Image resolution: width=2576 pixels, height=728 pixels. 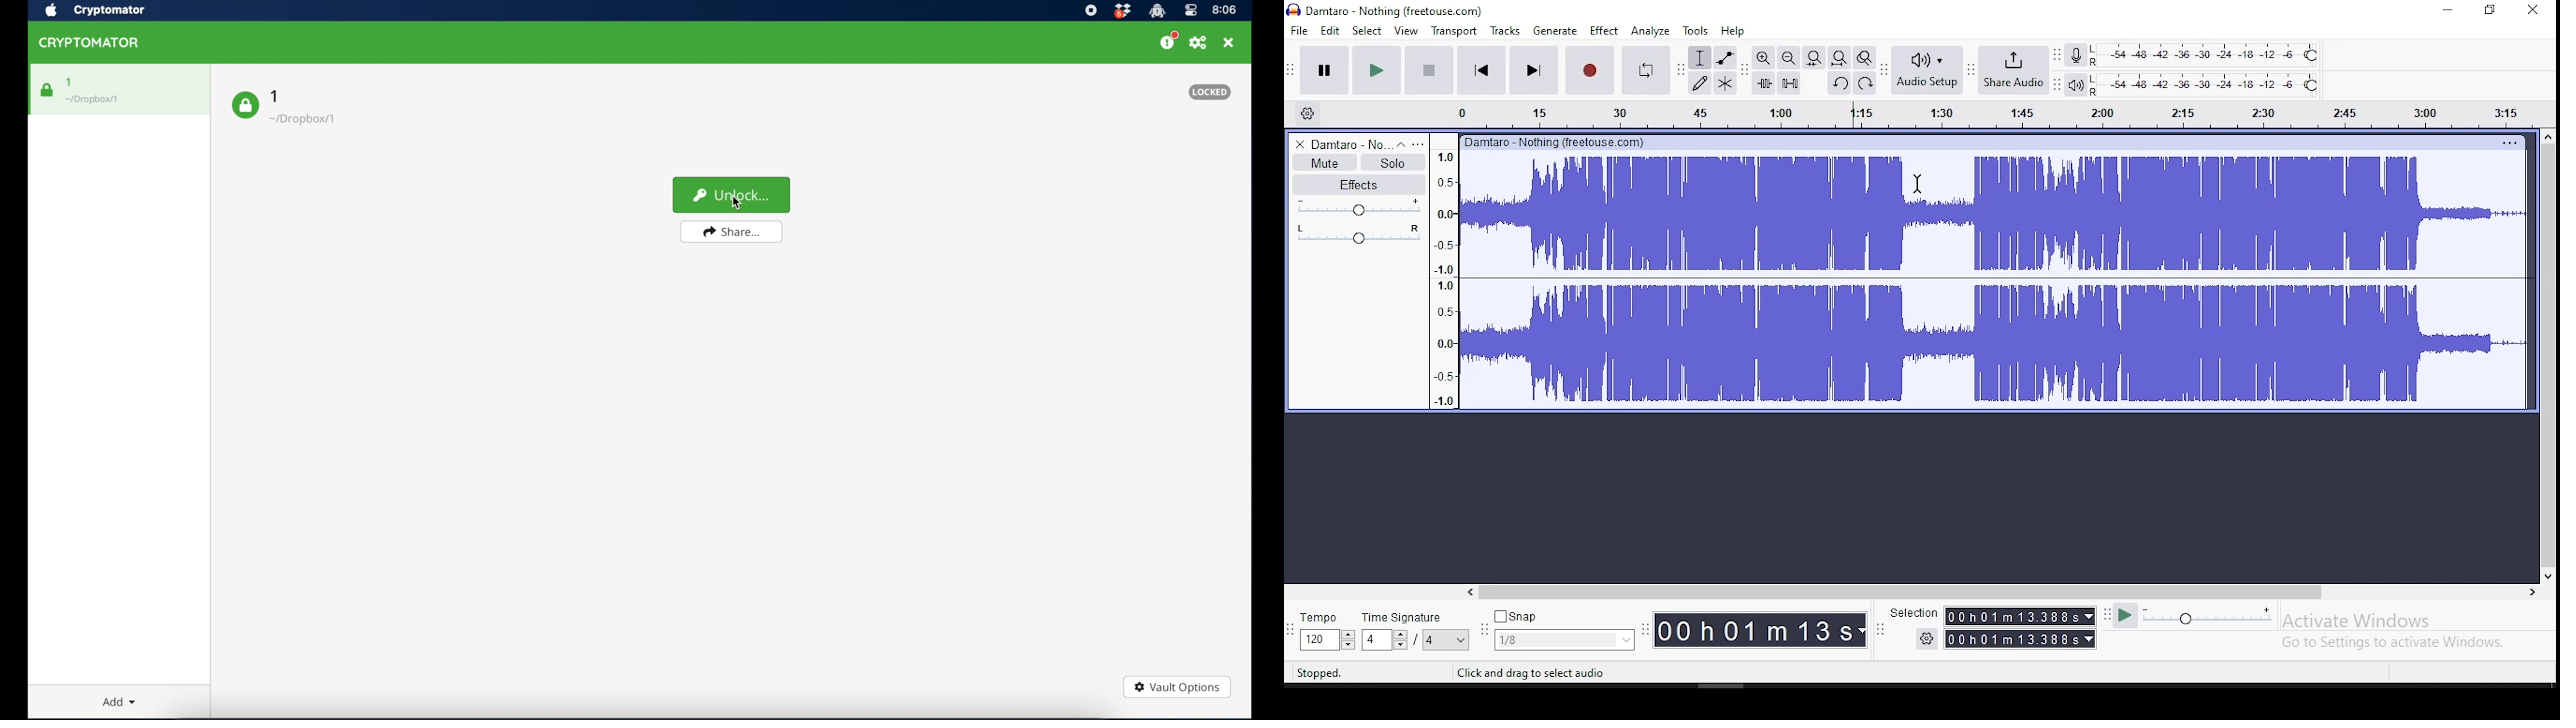 I want to click on scroll up, so click(x=2549, y=137).